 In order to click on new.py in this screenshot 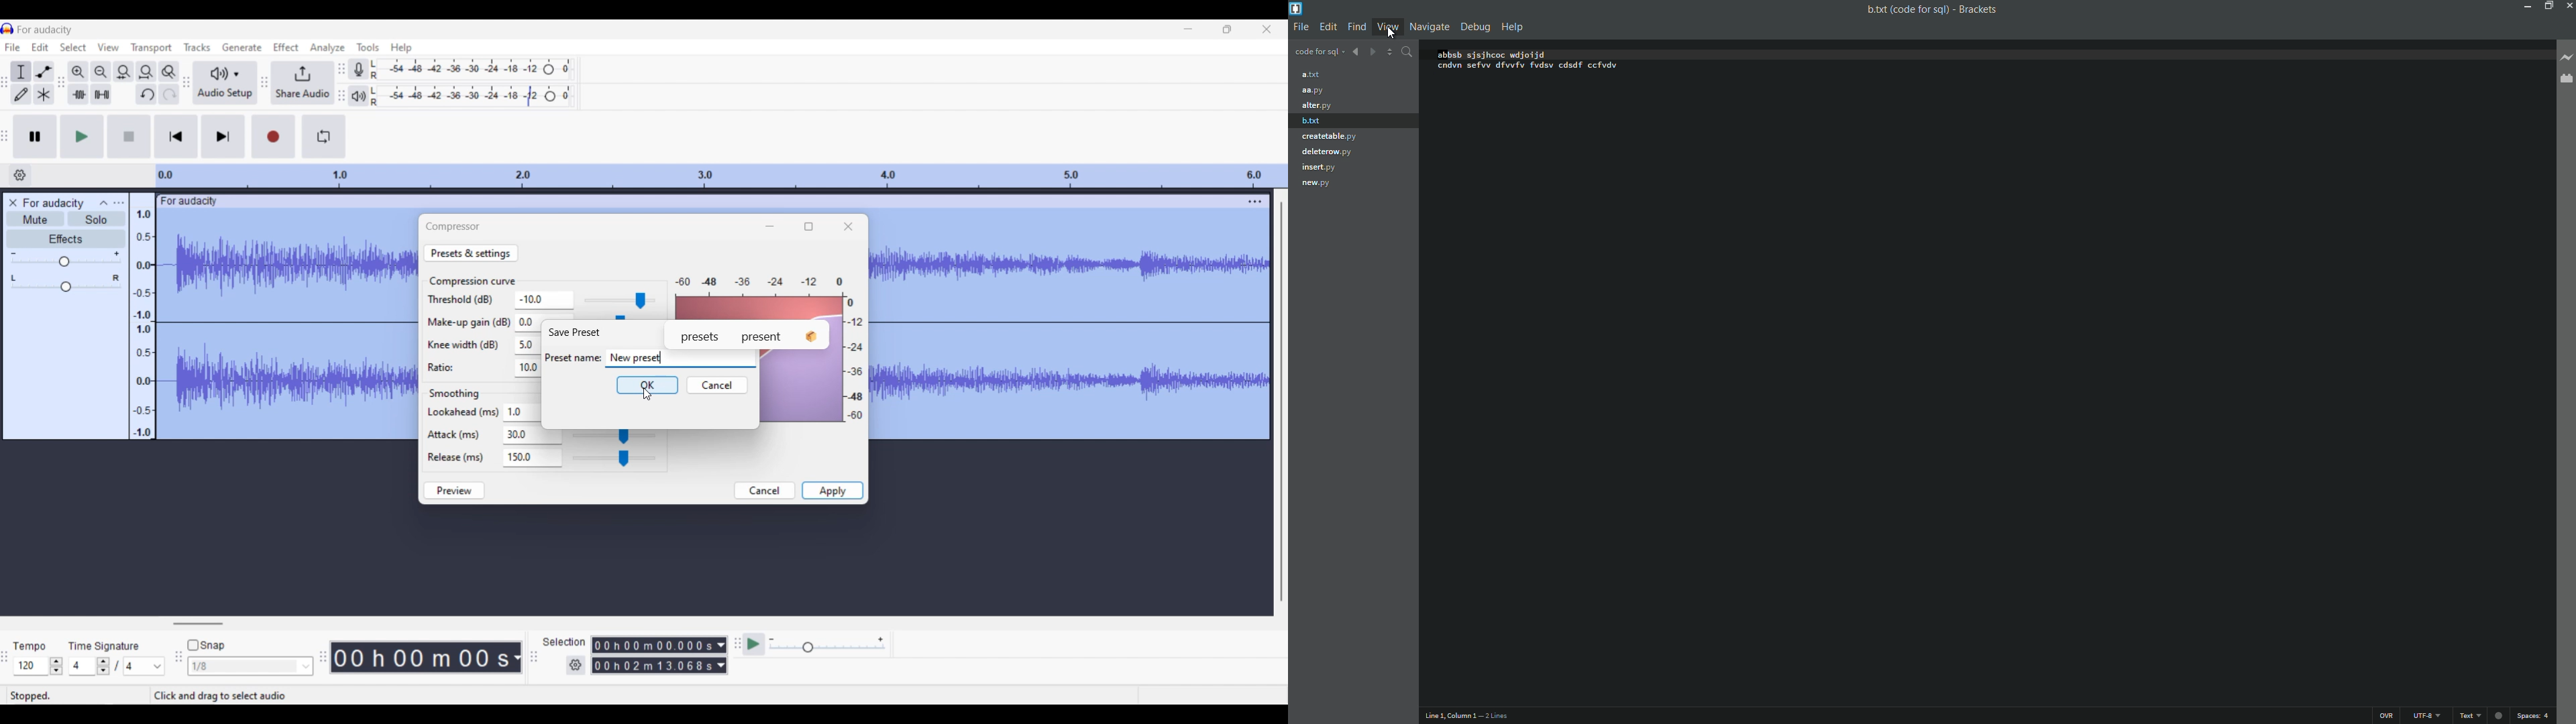, I will do `click(1316, 182)`.